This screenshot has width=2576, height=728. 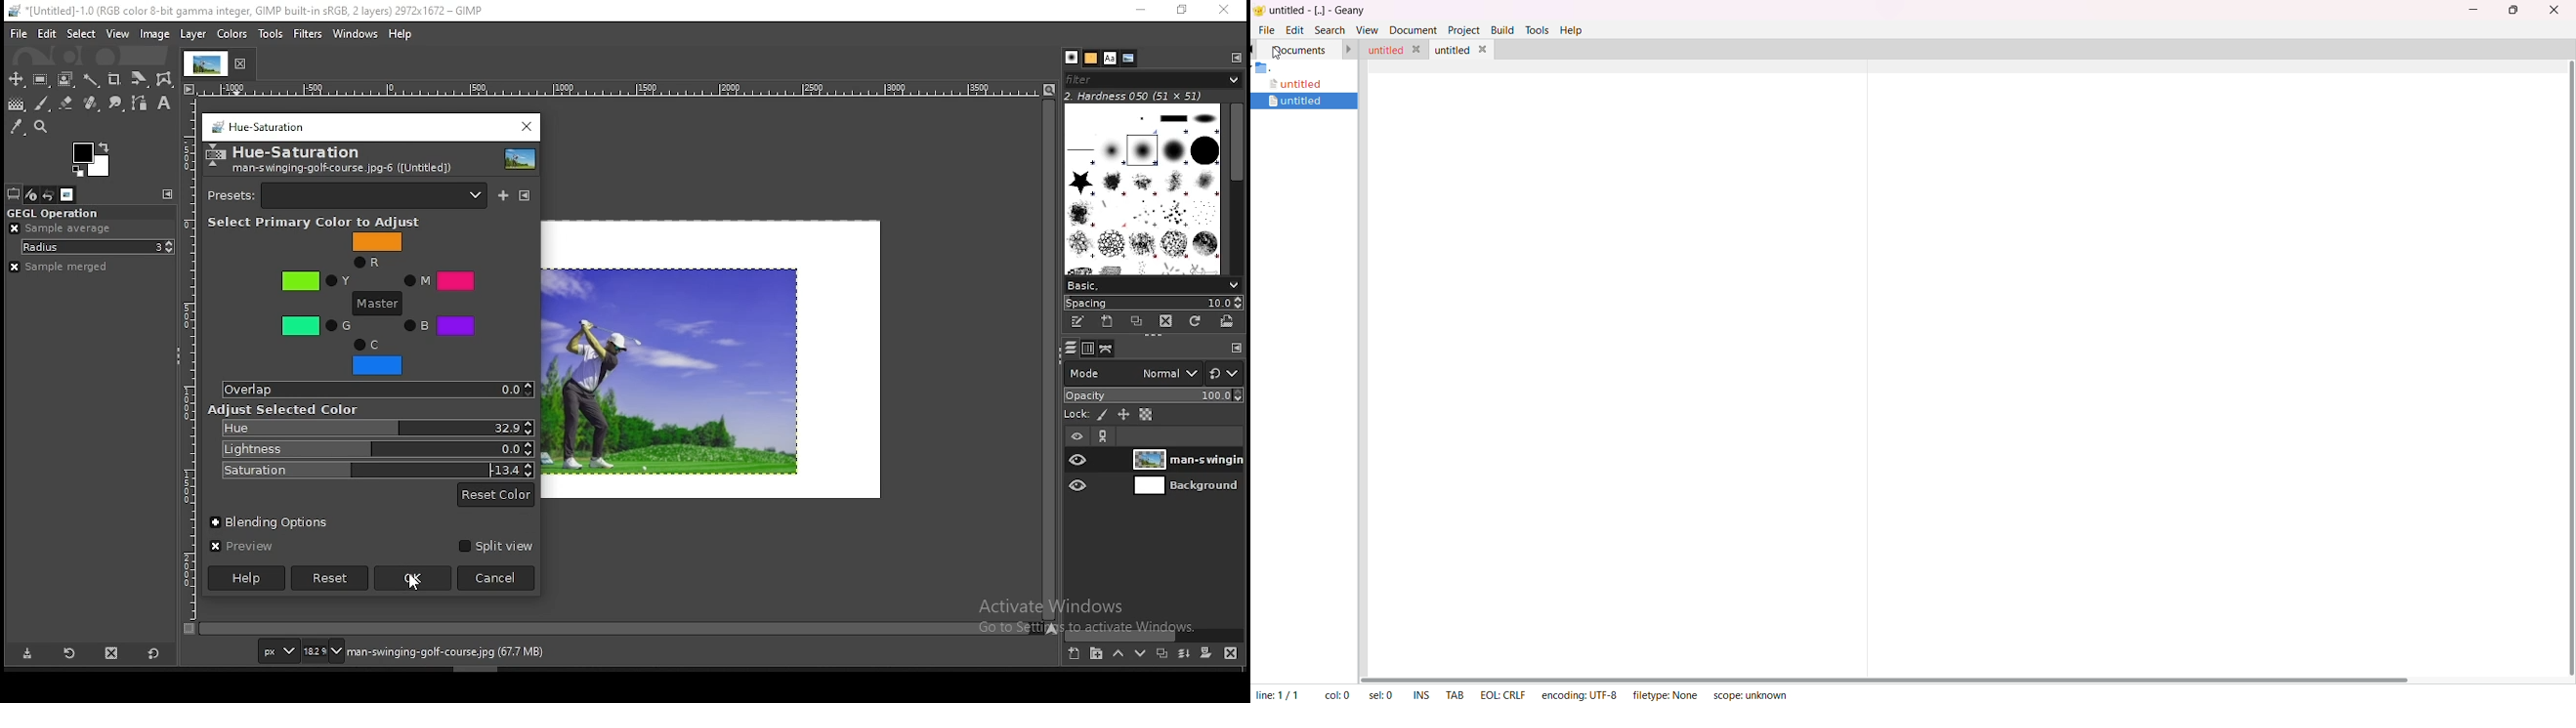 I want to click on G, so click(x=316, y=326).